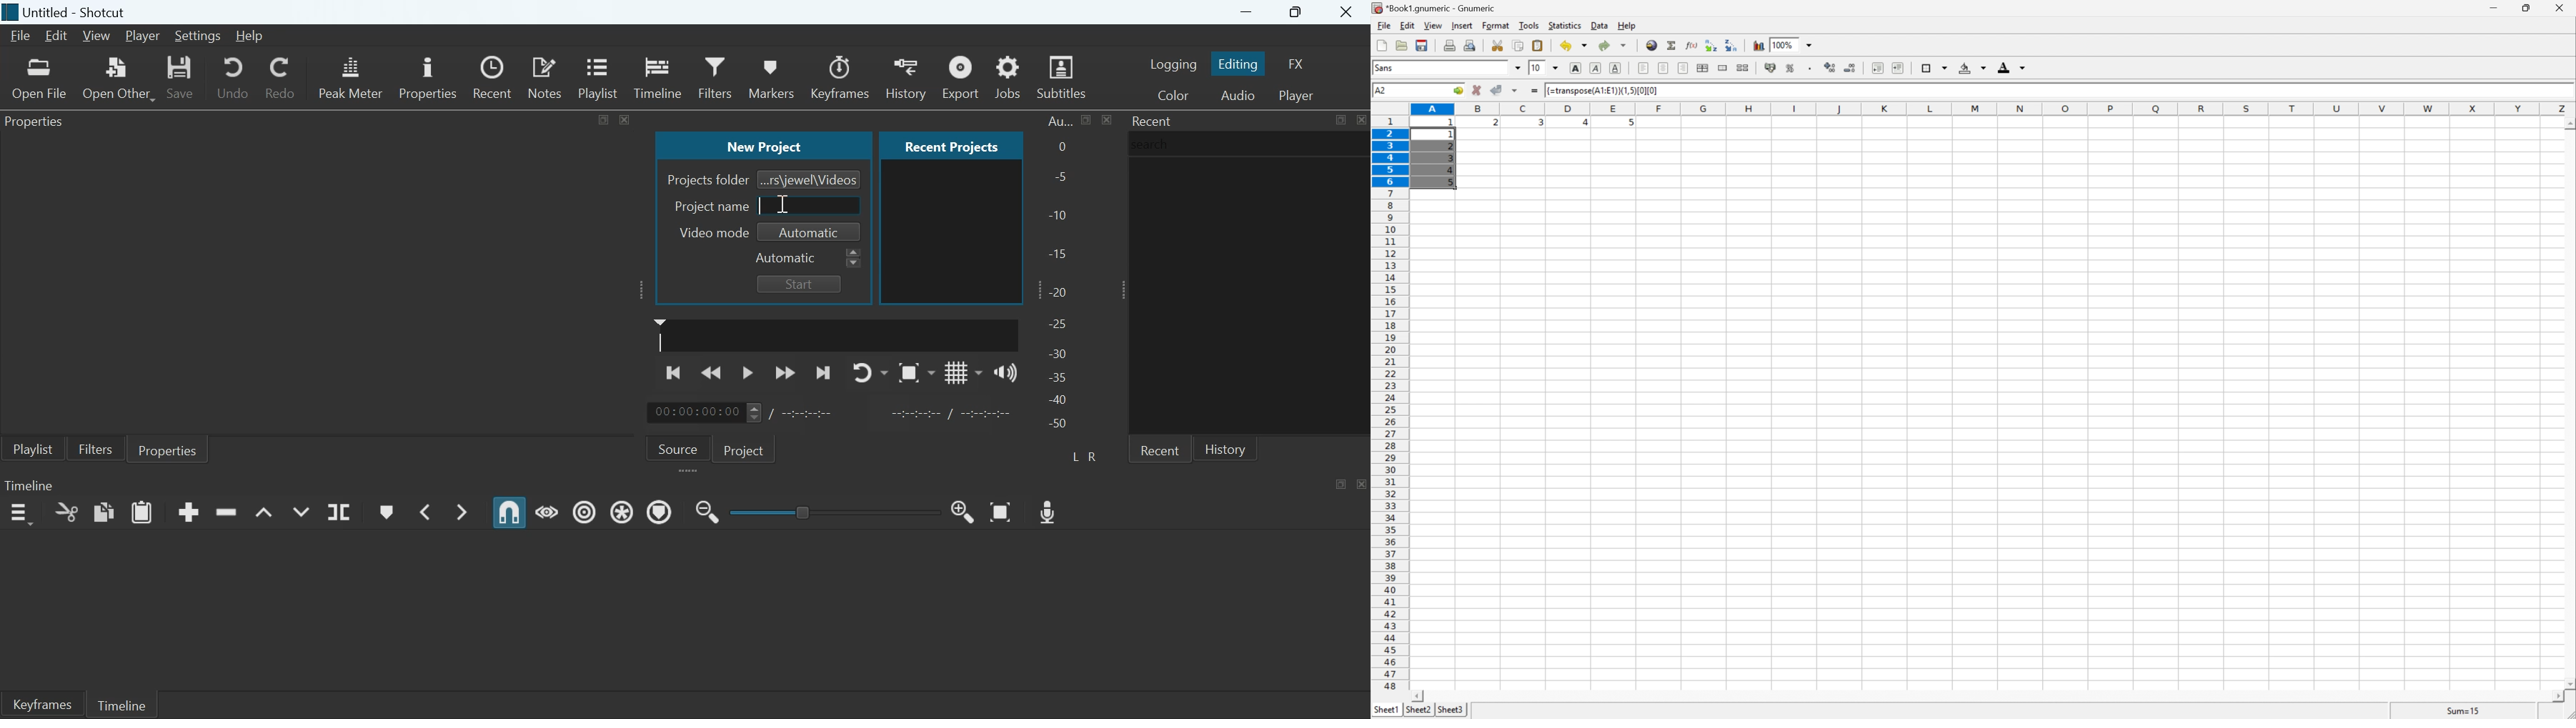 The width and height of the screenshot is (2576, 728). What do you see at coordinates (1173, 94) in the screenshot?
I see `switch to the Color layout` at bounding box center [1173, 94].